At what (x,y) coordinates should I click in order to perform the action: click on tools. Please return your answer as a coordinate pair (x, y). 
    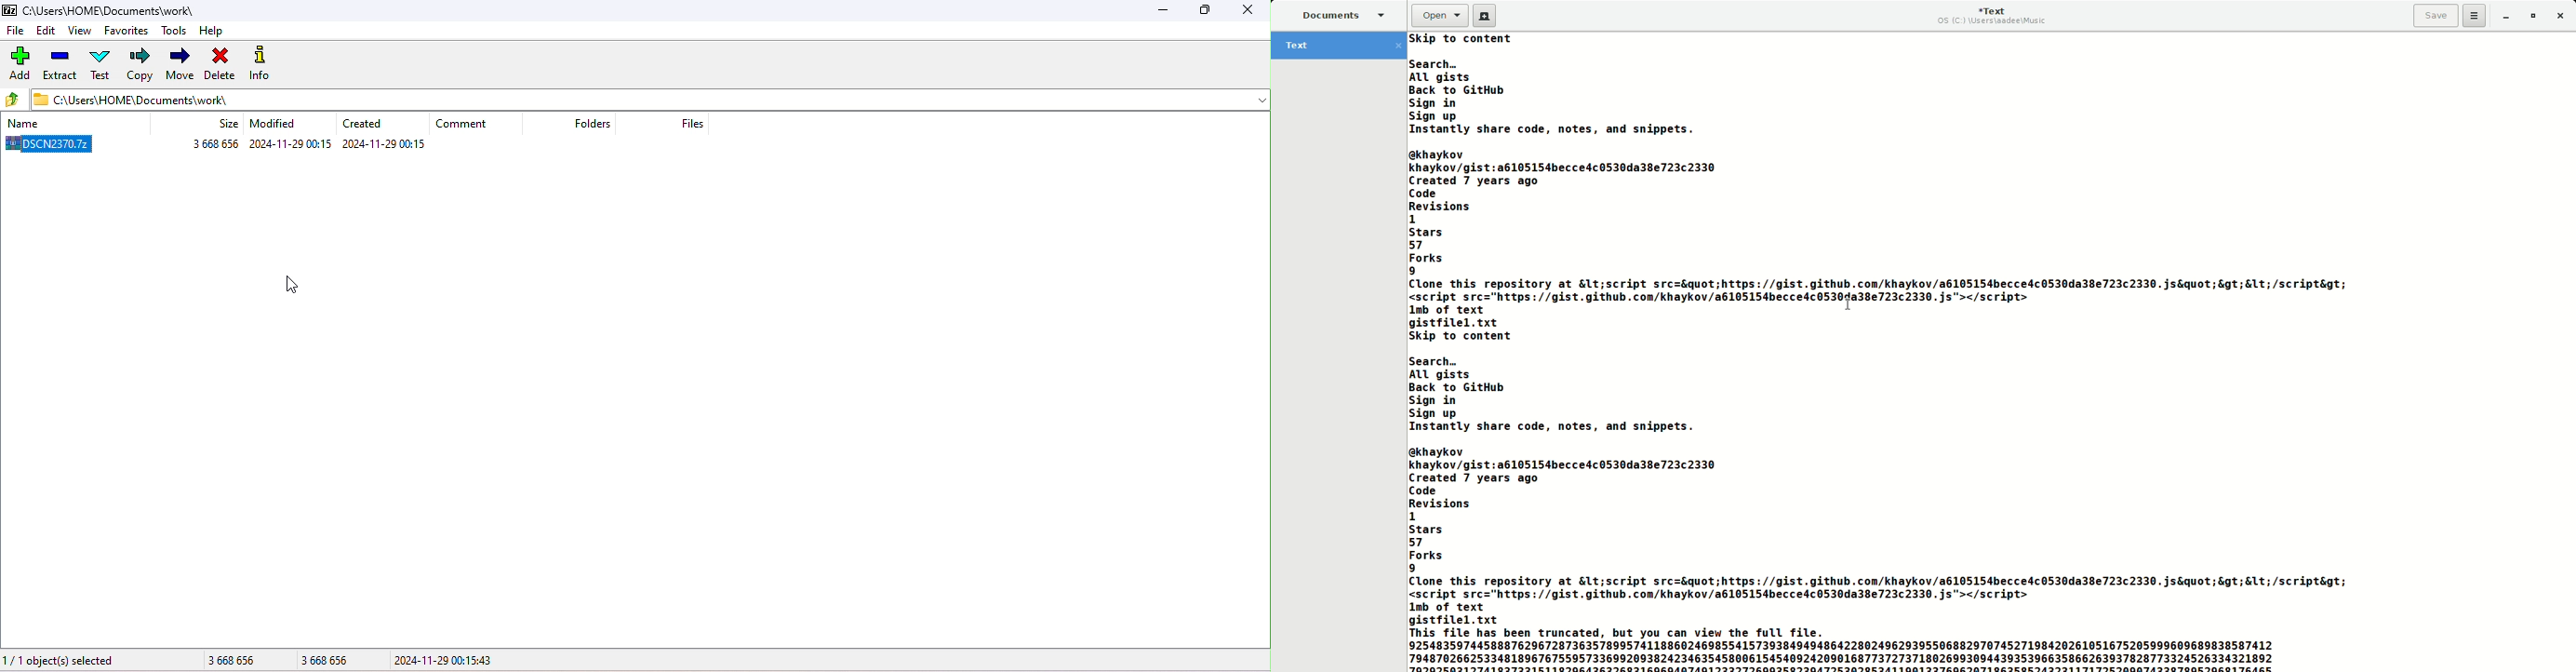
    Looking at the image, I should click on (175, 32).